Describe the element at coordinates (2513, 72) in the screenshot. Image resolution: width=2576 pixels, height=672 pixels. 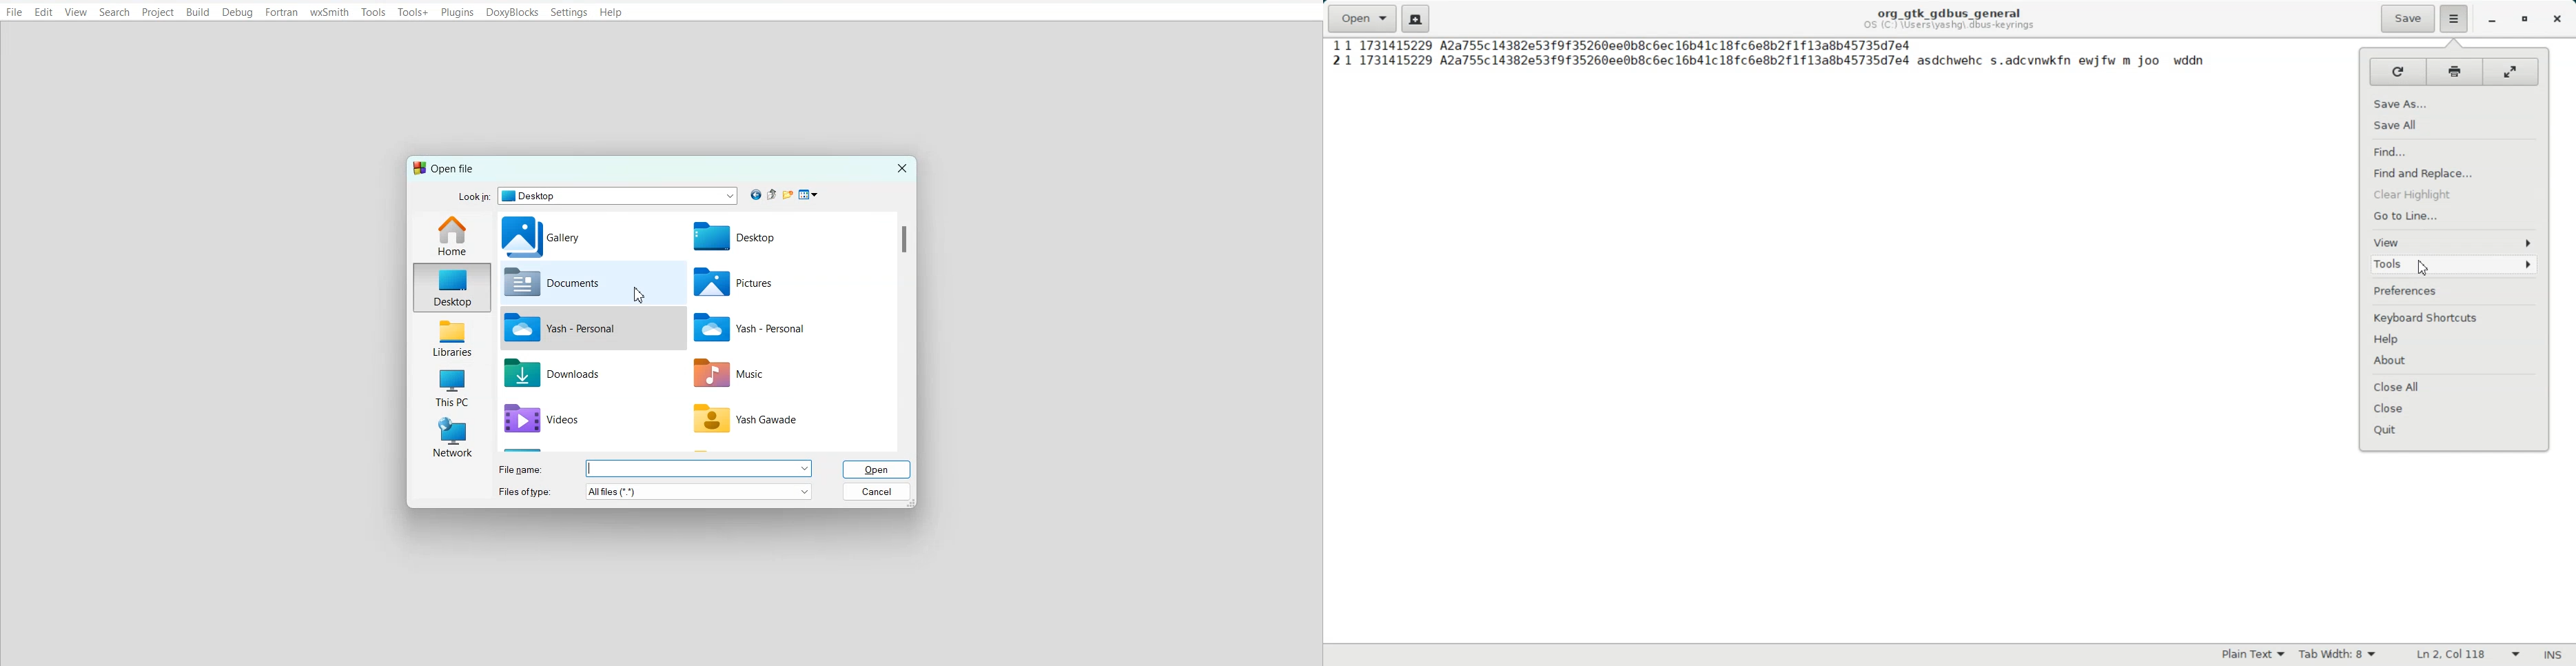
I see `Full screen` at that location.